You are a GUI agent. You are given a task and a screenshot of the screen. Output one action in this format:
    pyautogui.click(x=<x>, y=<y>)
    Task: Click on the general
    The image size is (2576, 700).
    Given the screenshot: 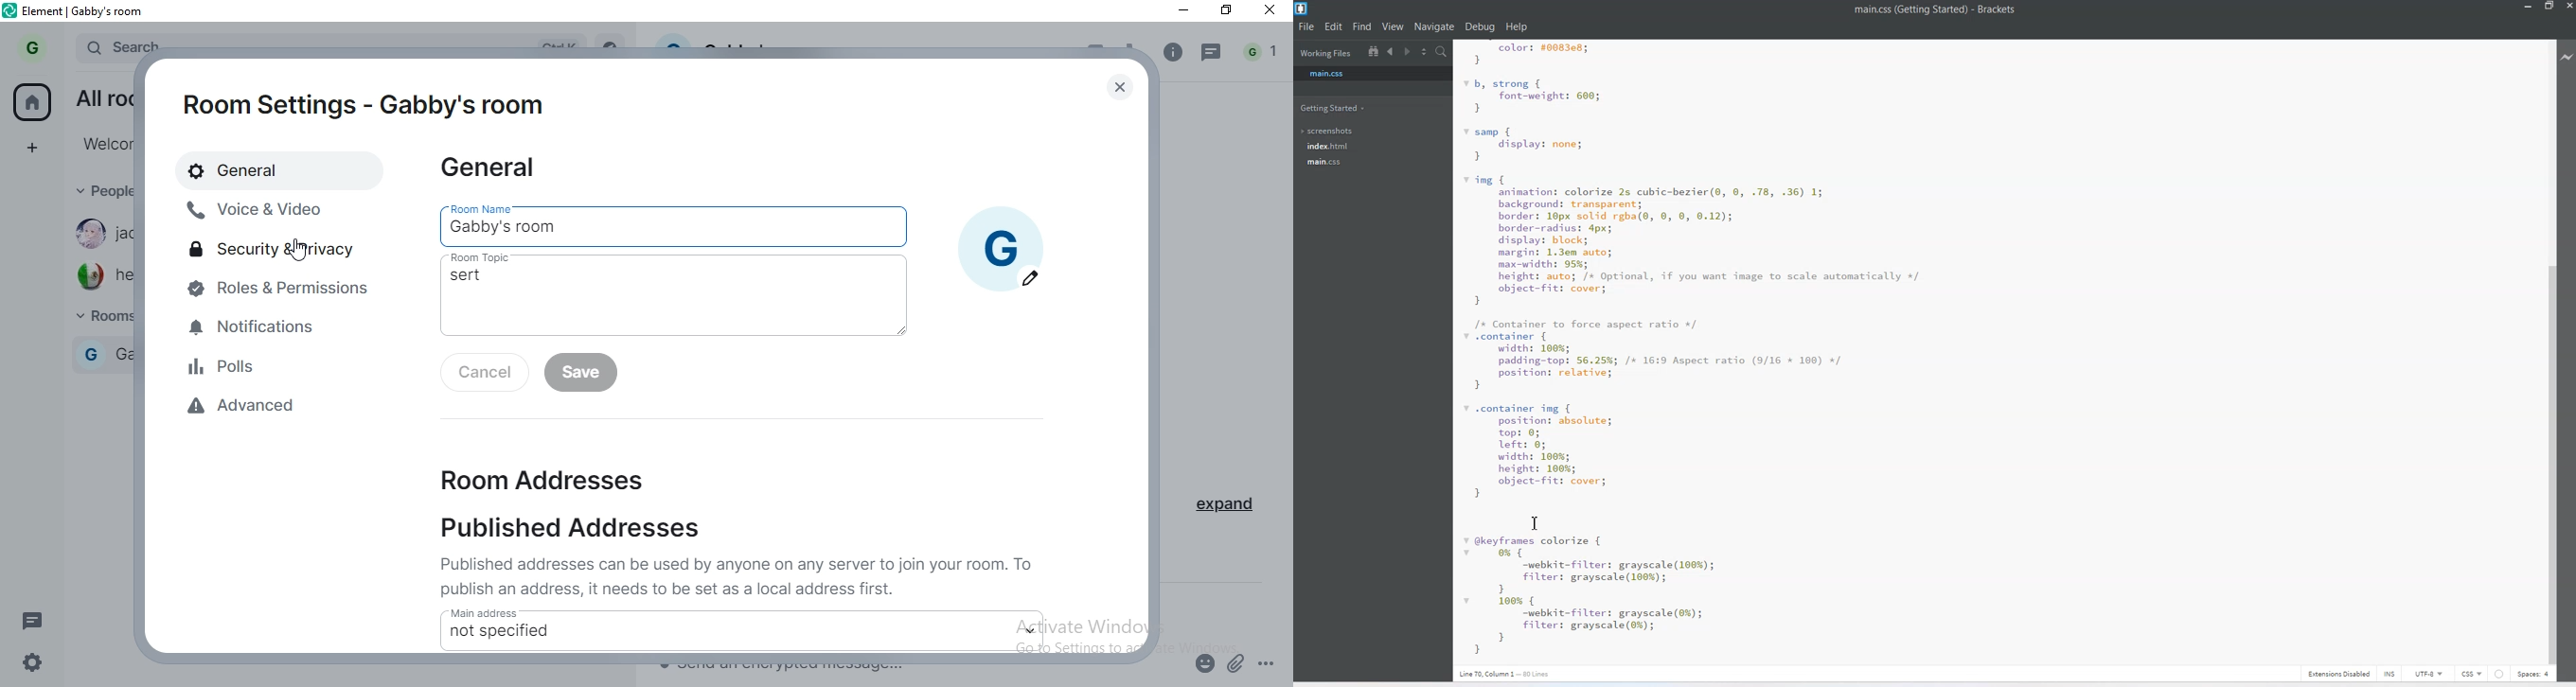 What is the action you would take?
    pyautogui.click(x=489, y=166)
    